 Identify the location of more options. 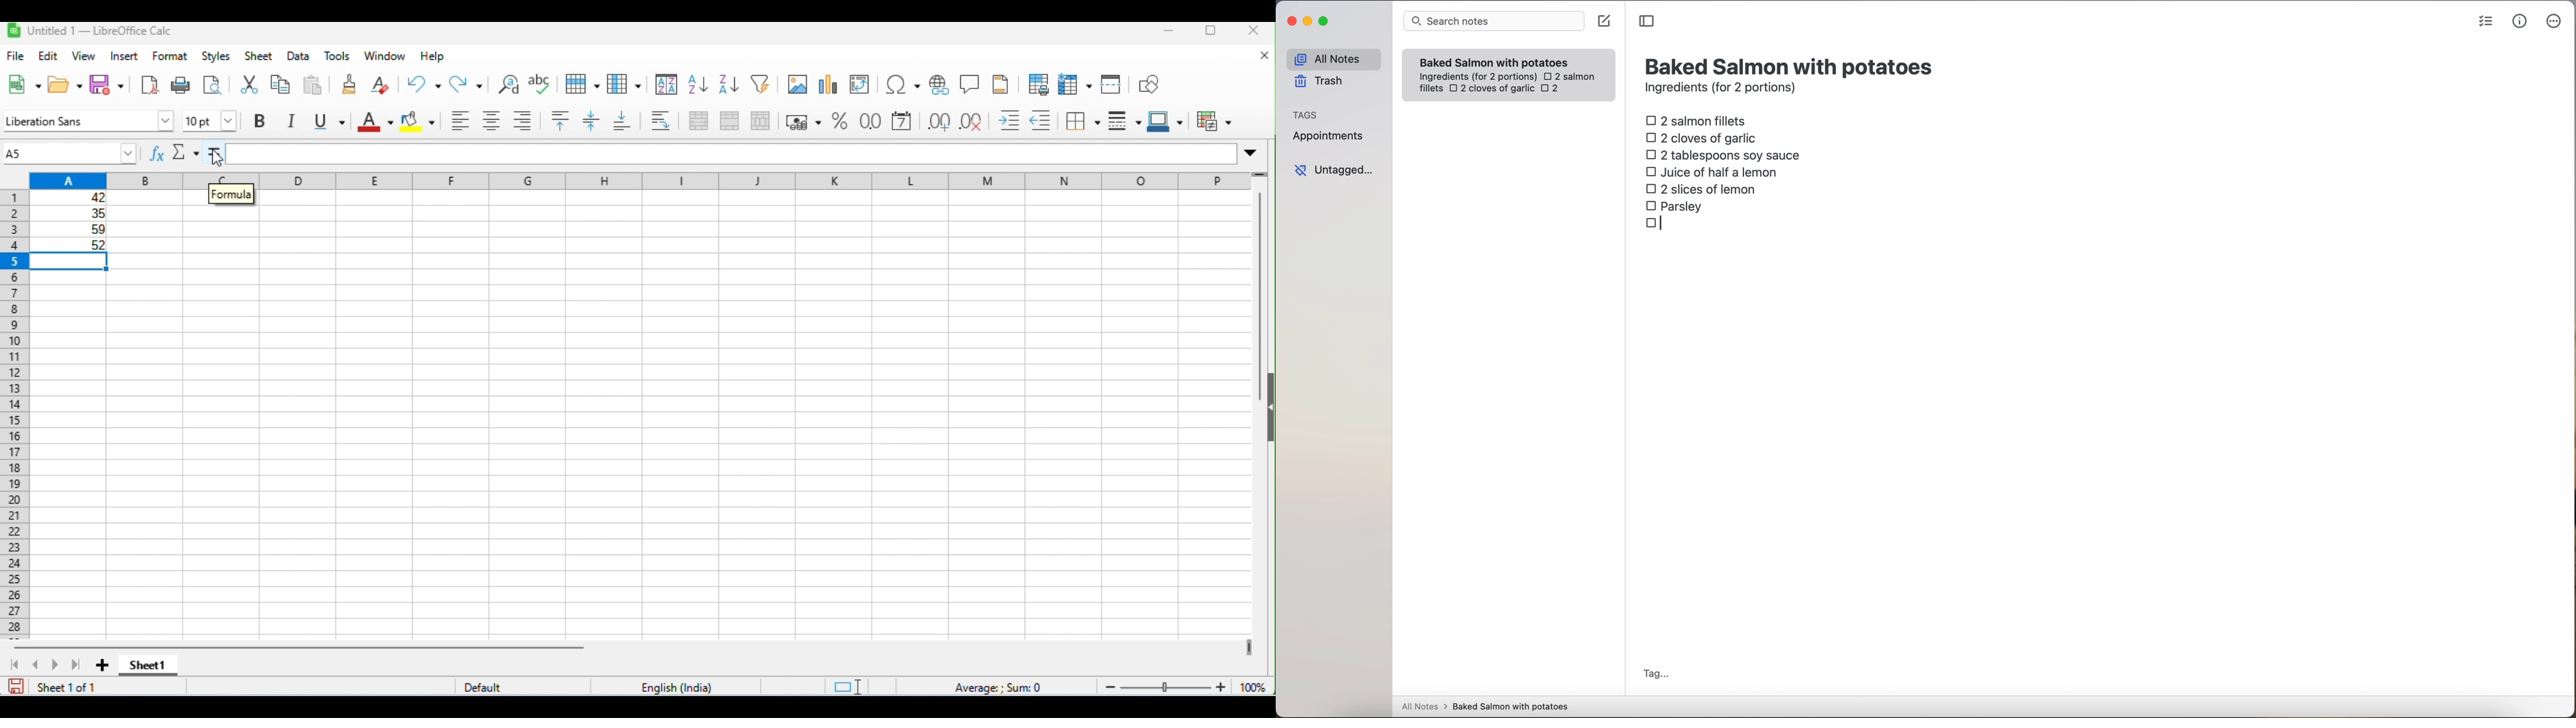
(2556, 22).